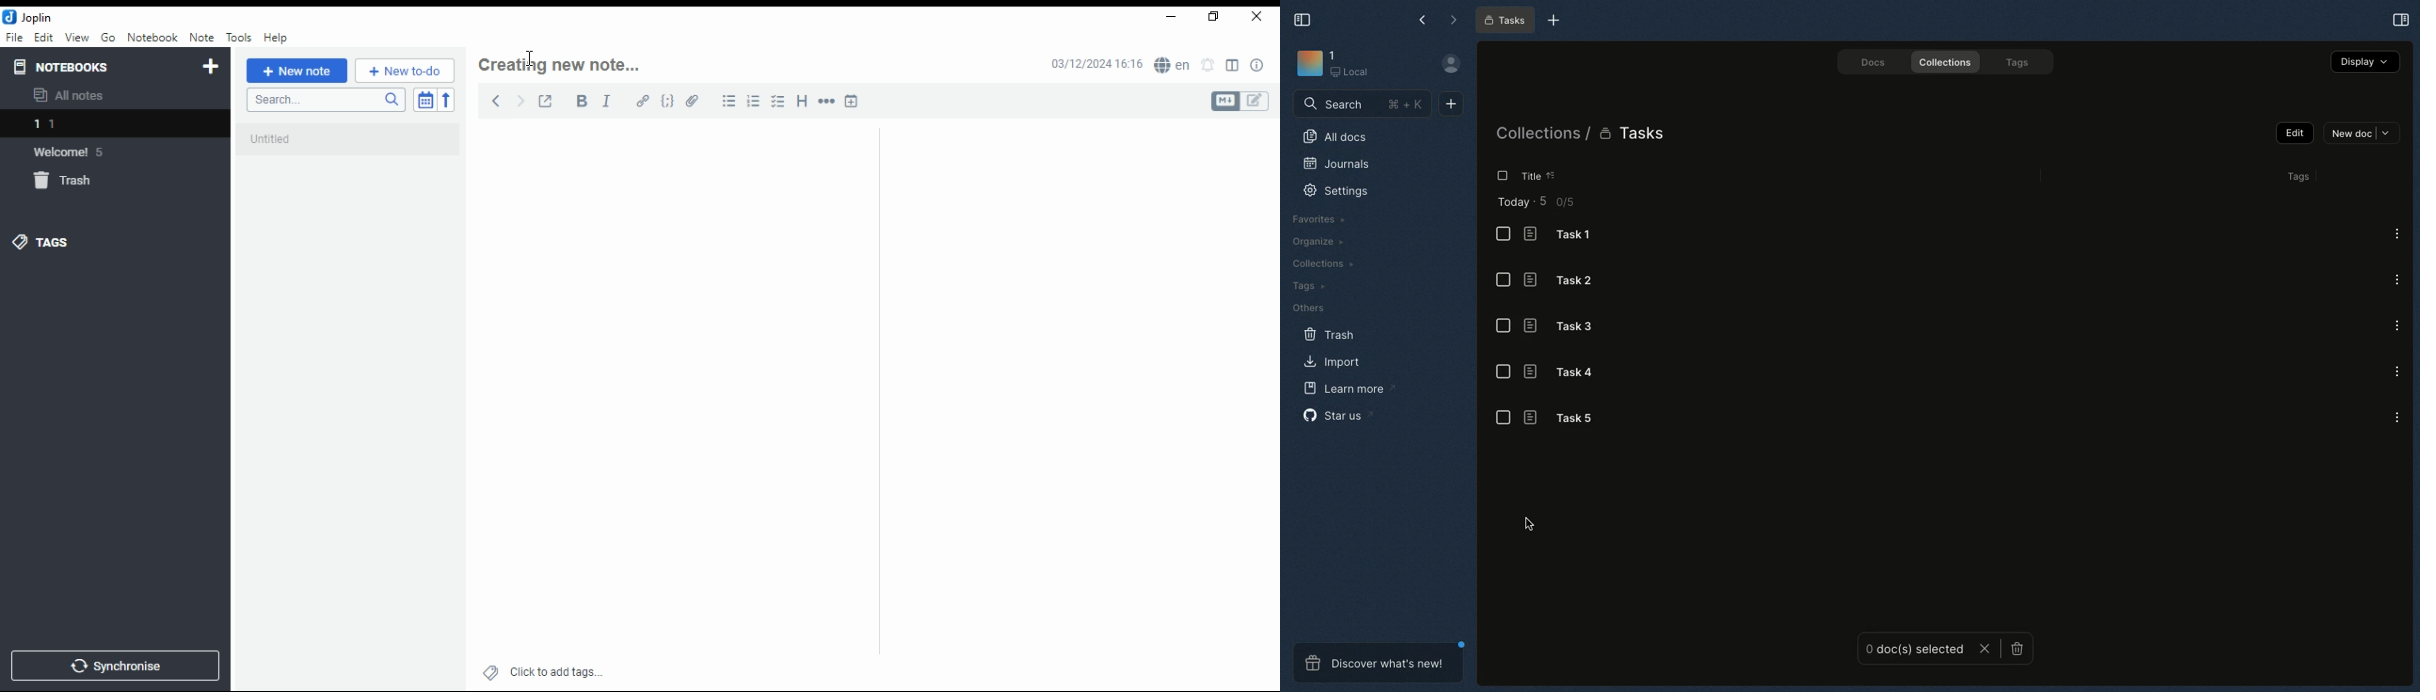 The image size is (2436, 700). I want to click on toggle sort order field, so click(425, 100).